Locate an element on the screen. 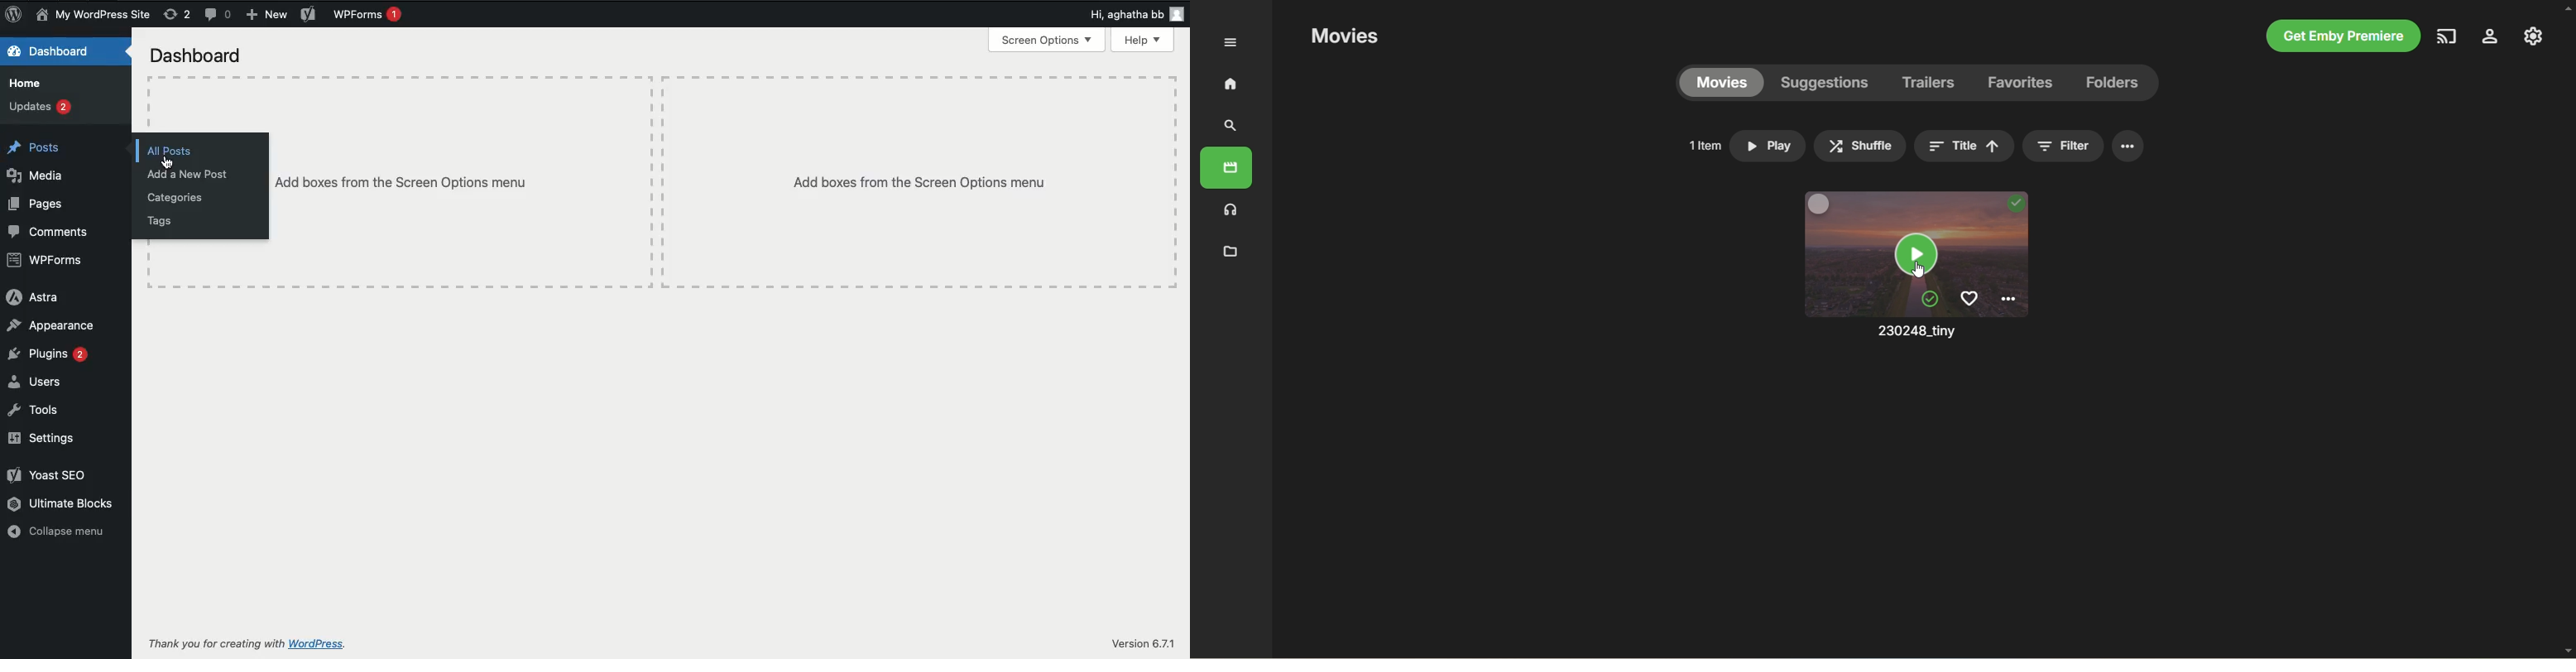 The width and height of the screenshot is (2576, 672). favorites is located at coordinates (2023, 85).